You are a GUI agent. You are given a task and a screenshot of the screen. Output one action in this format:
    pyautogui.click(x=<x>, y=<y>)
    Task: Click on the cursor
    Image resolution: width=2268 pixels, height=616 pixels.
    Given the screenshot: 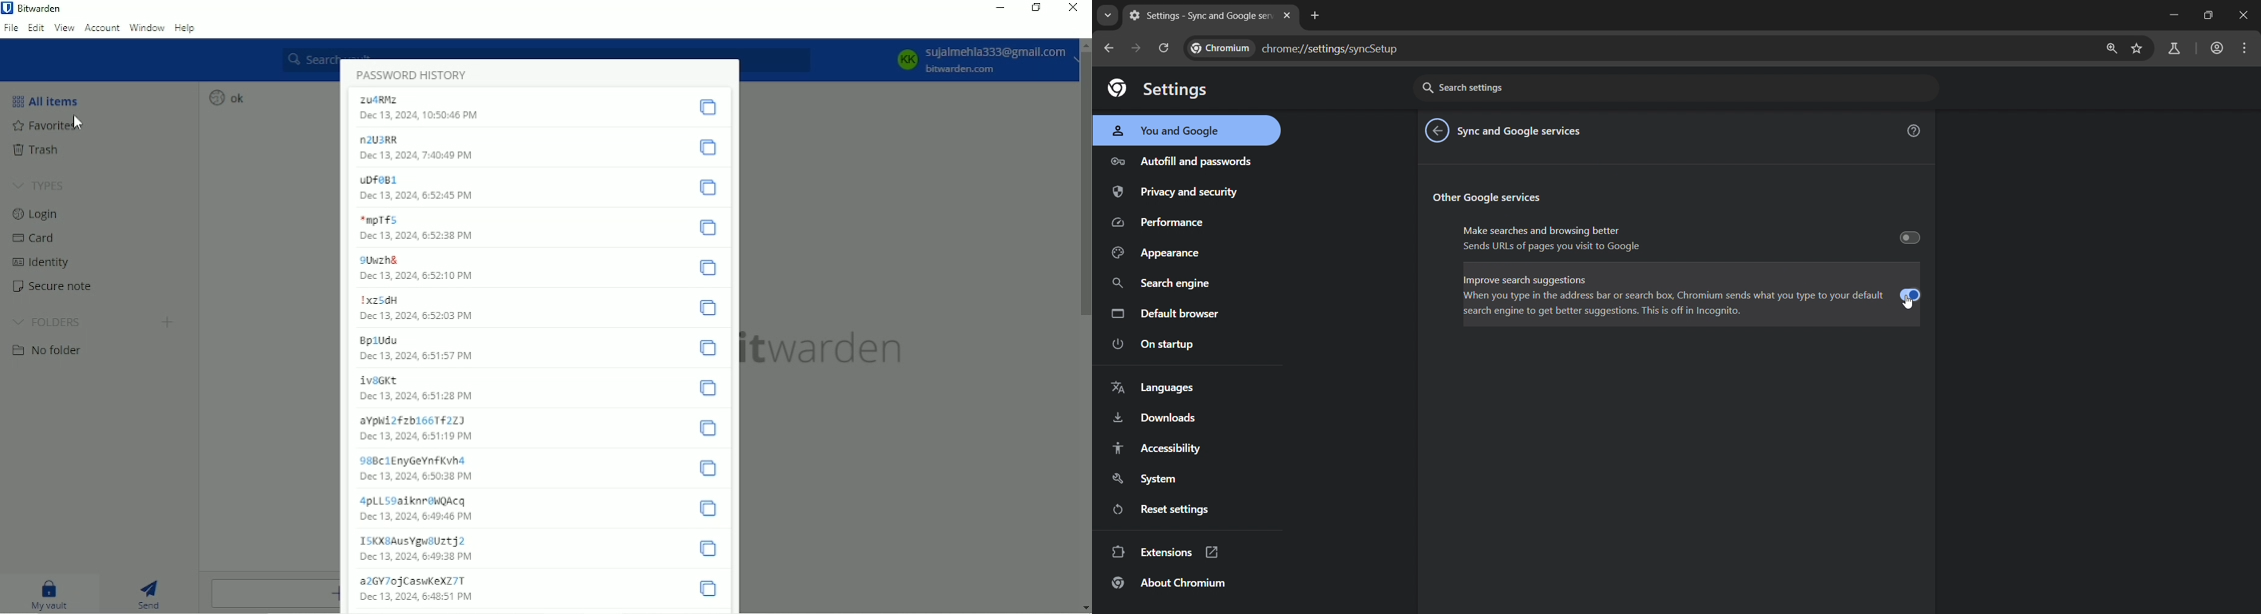 What is the action you would take?
    pyautogui.click(x=1909, y=304)
    